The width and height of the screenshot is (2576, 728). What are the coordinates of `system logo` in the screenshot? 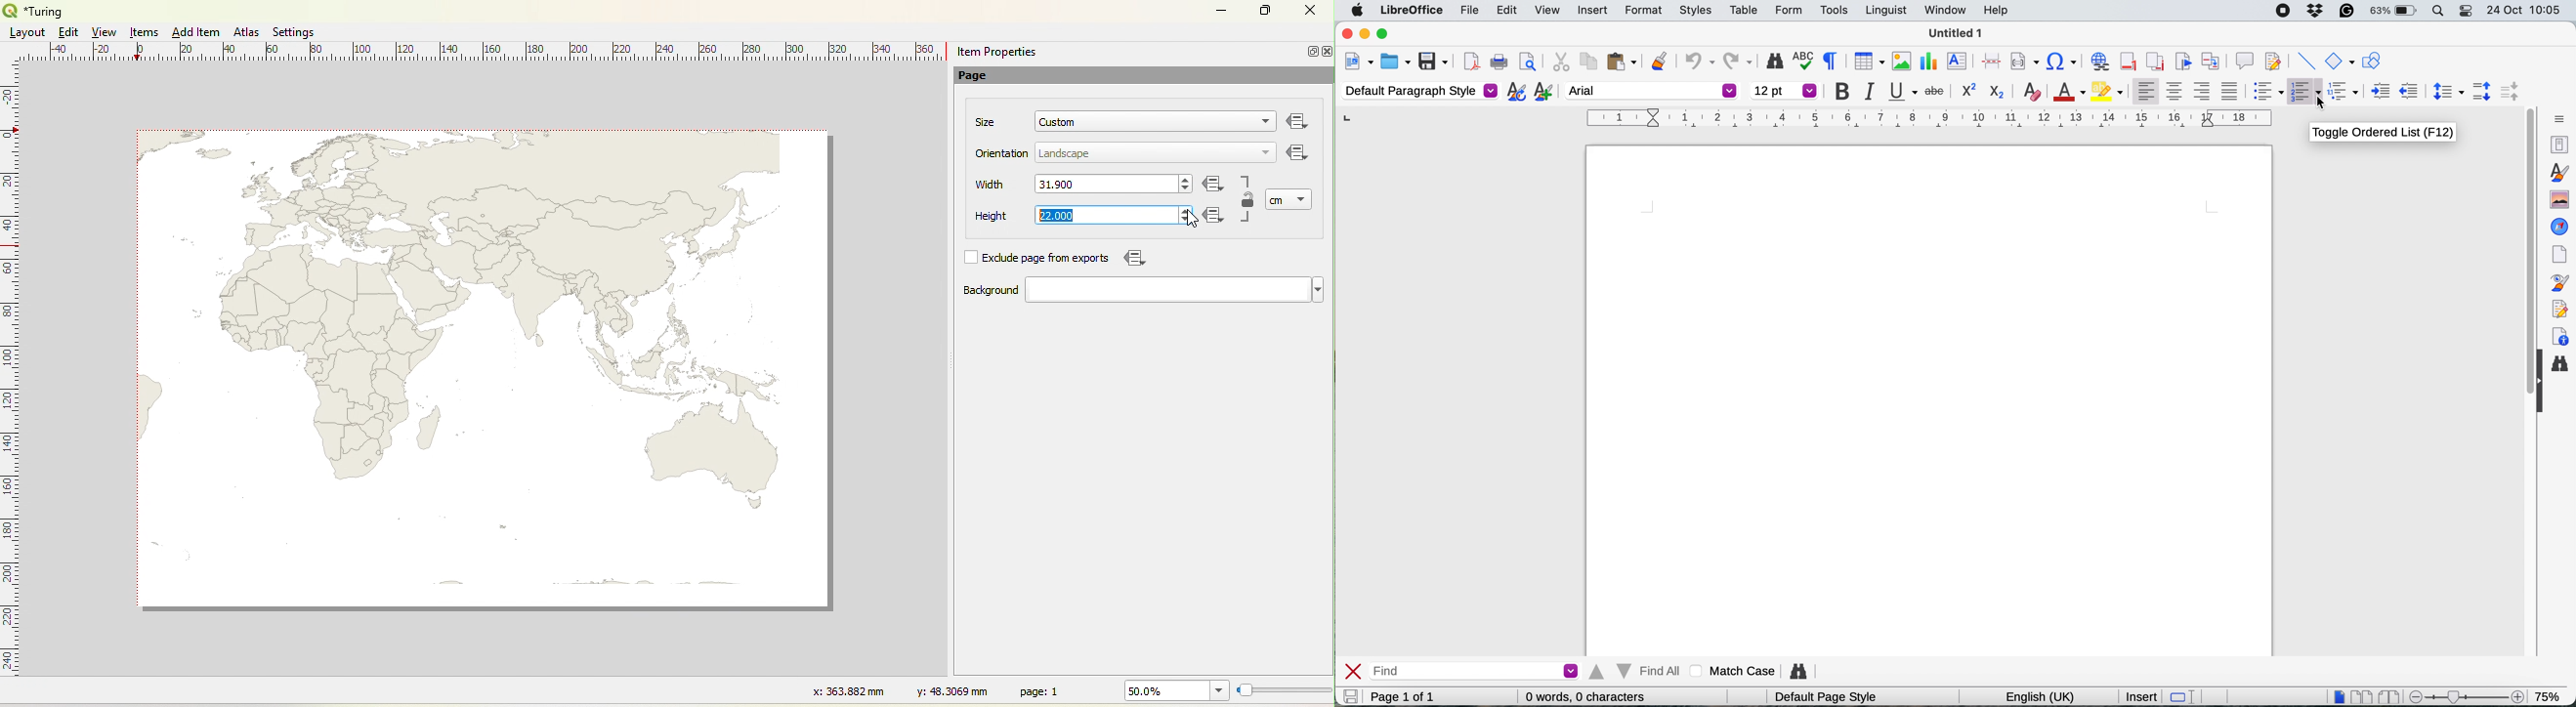 It's located at (1358, 10).